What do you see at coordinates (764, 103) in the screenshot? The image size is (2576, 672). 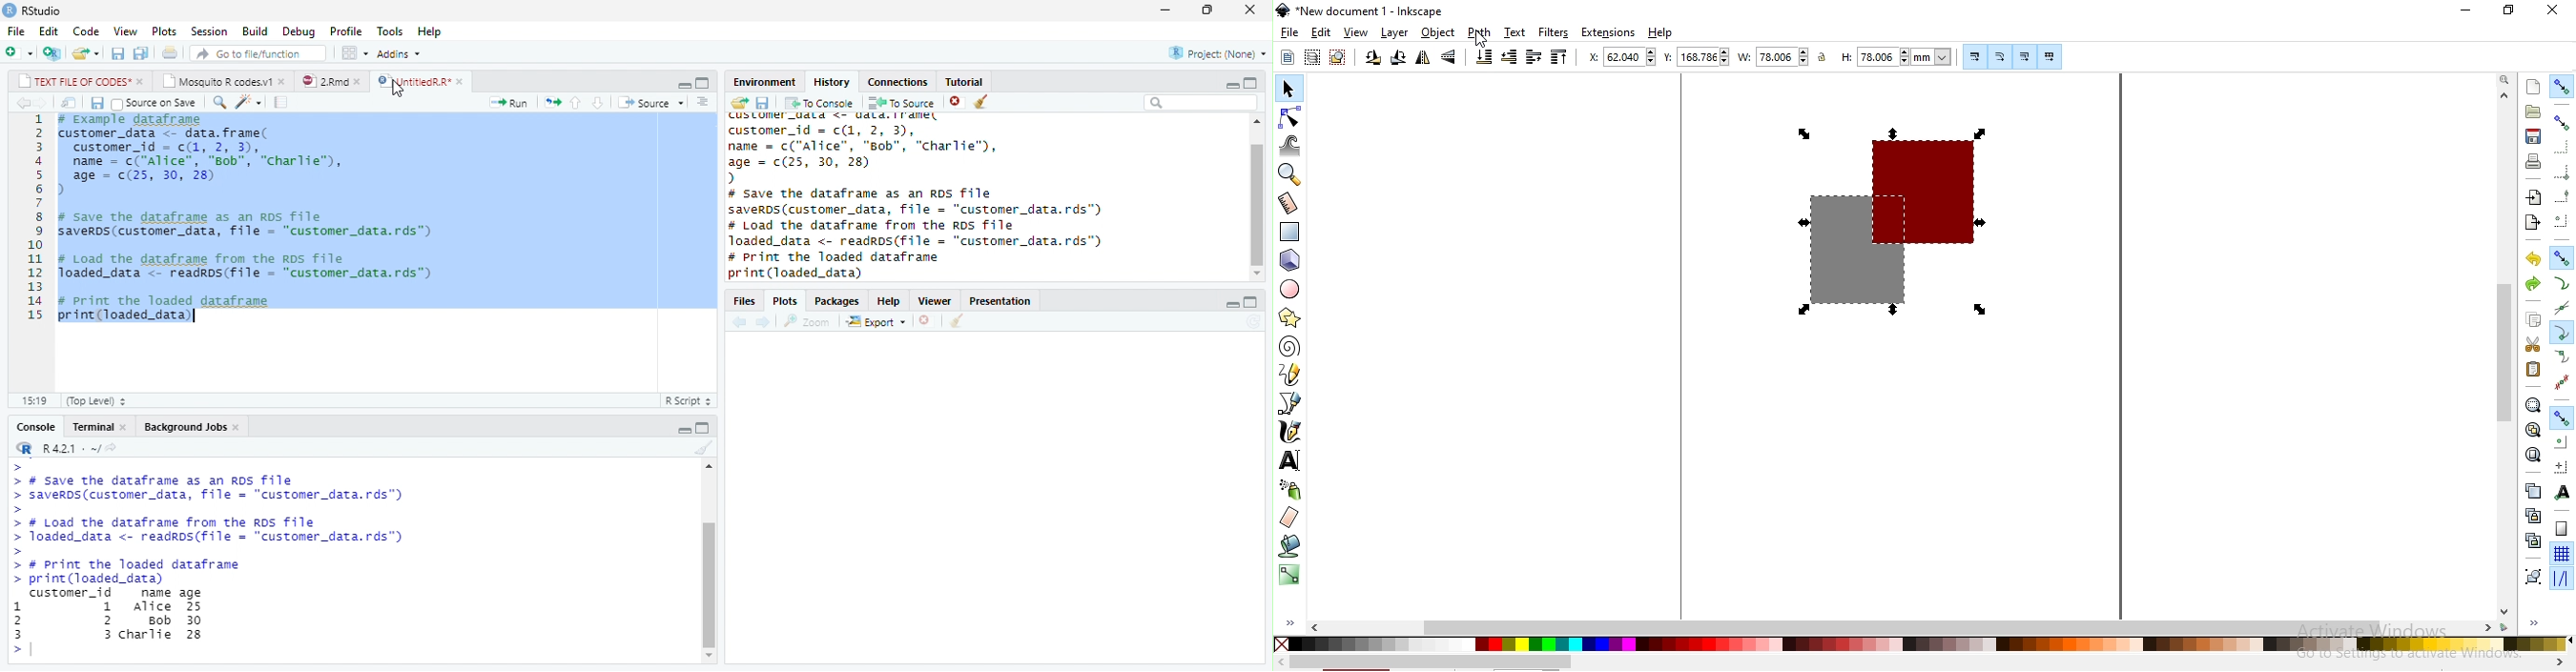 I see `save` at bounding box center [764, 103].